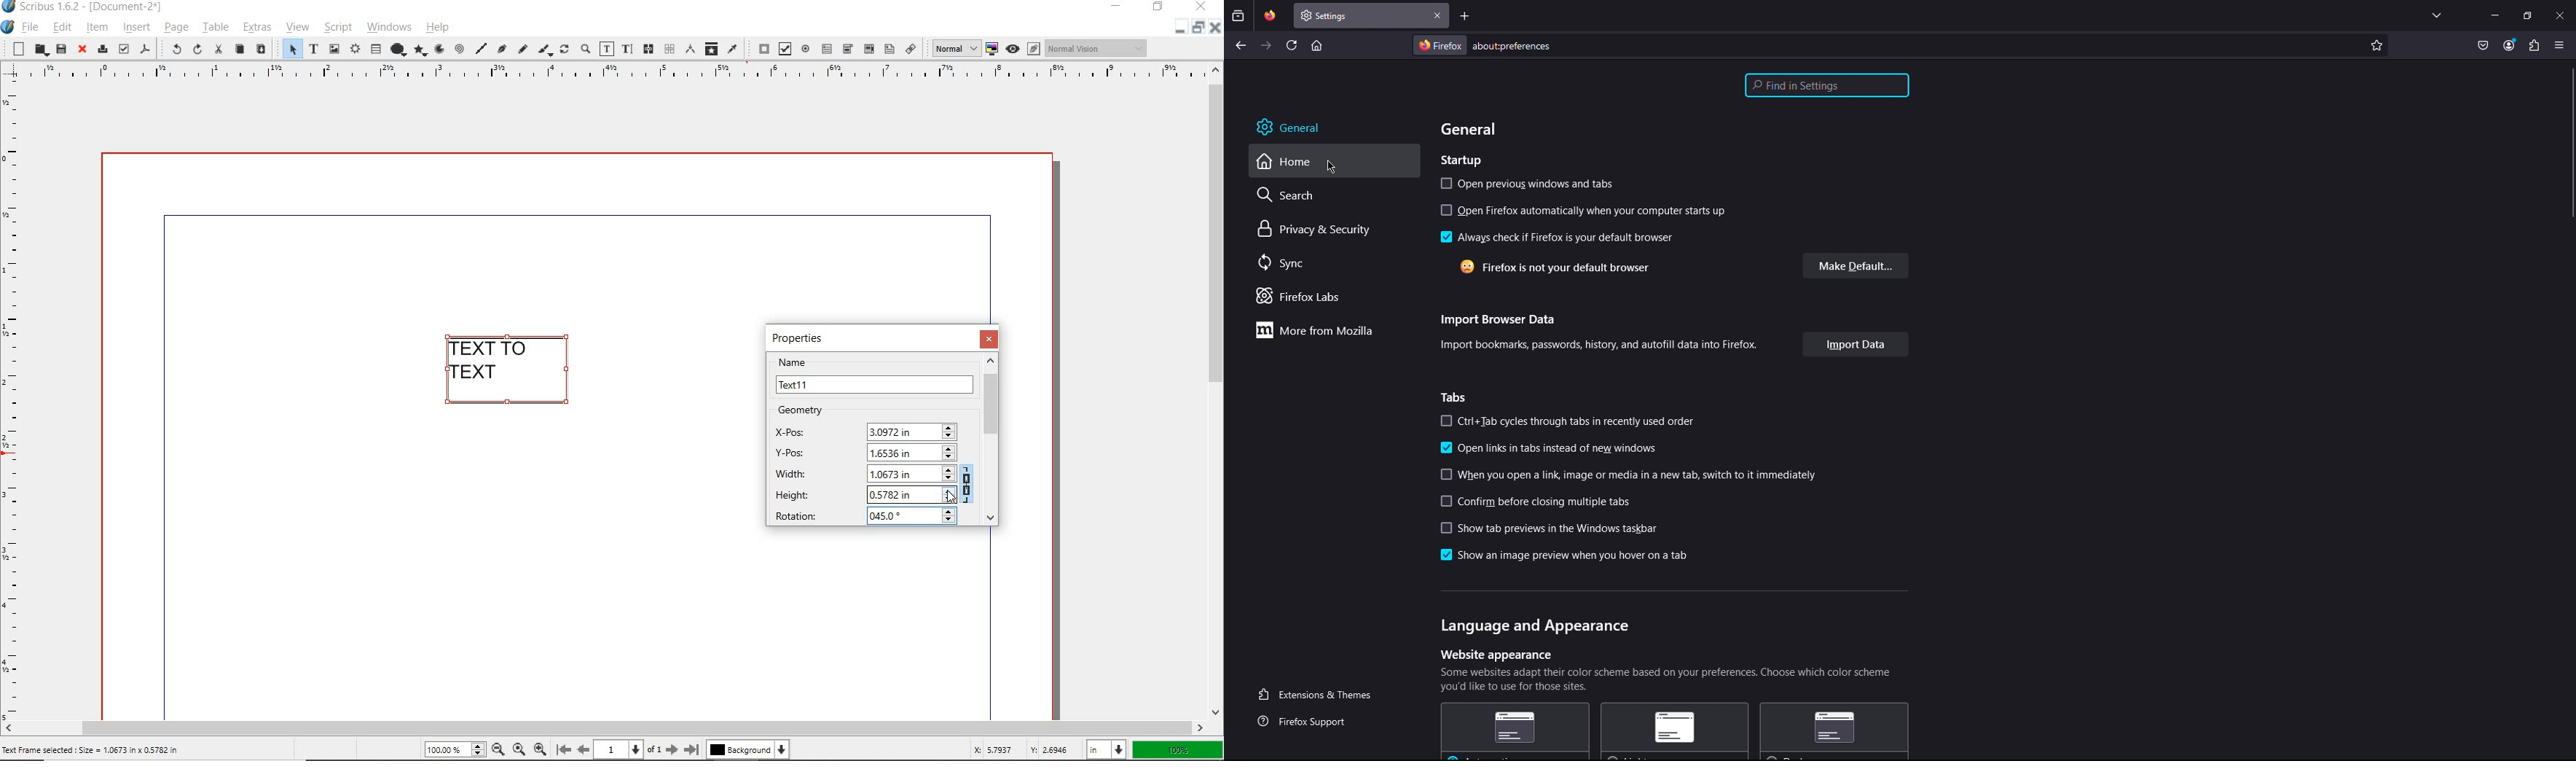  I want to click on Past browsing, so click(1238, 16).